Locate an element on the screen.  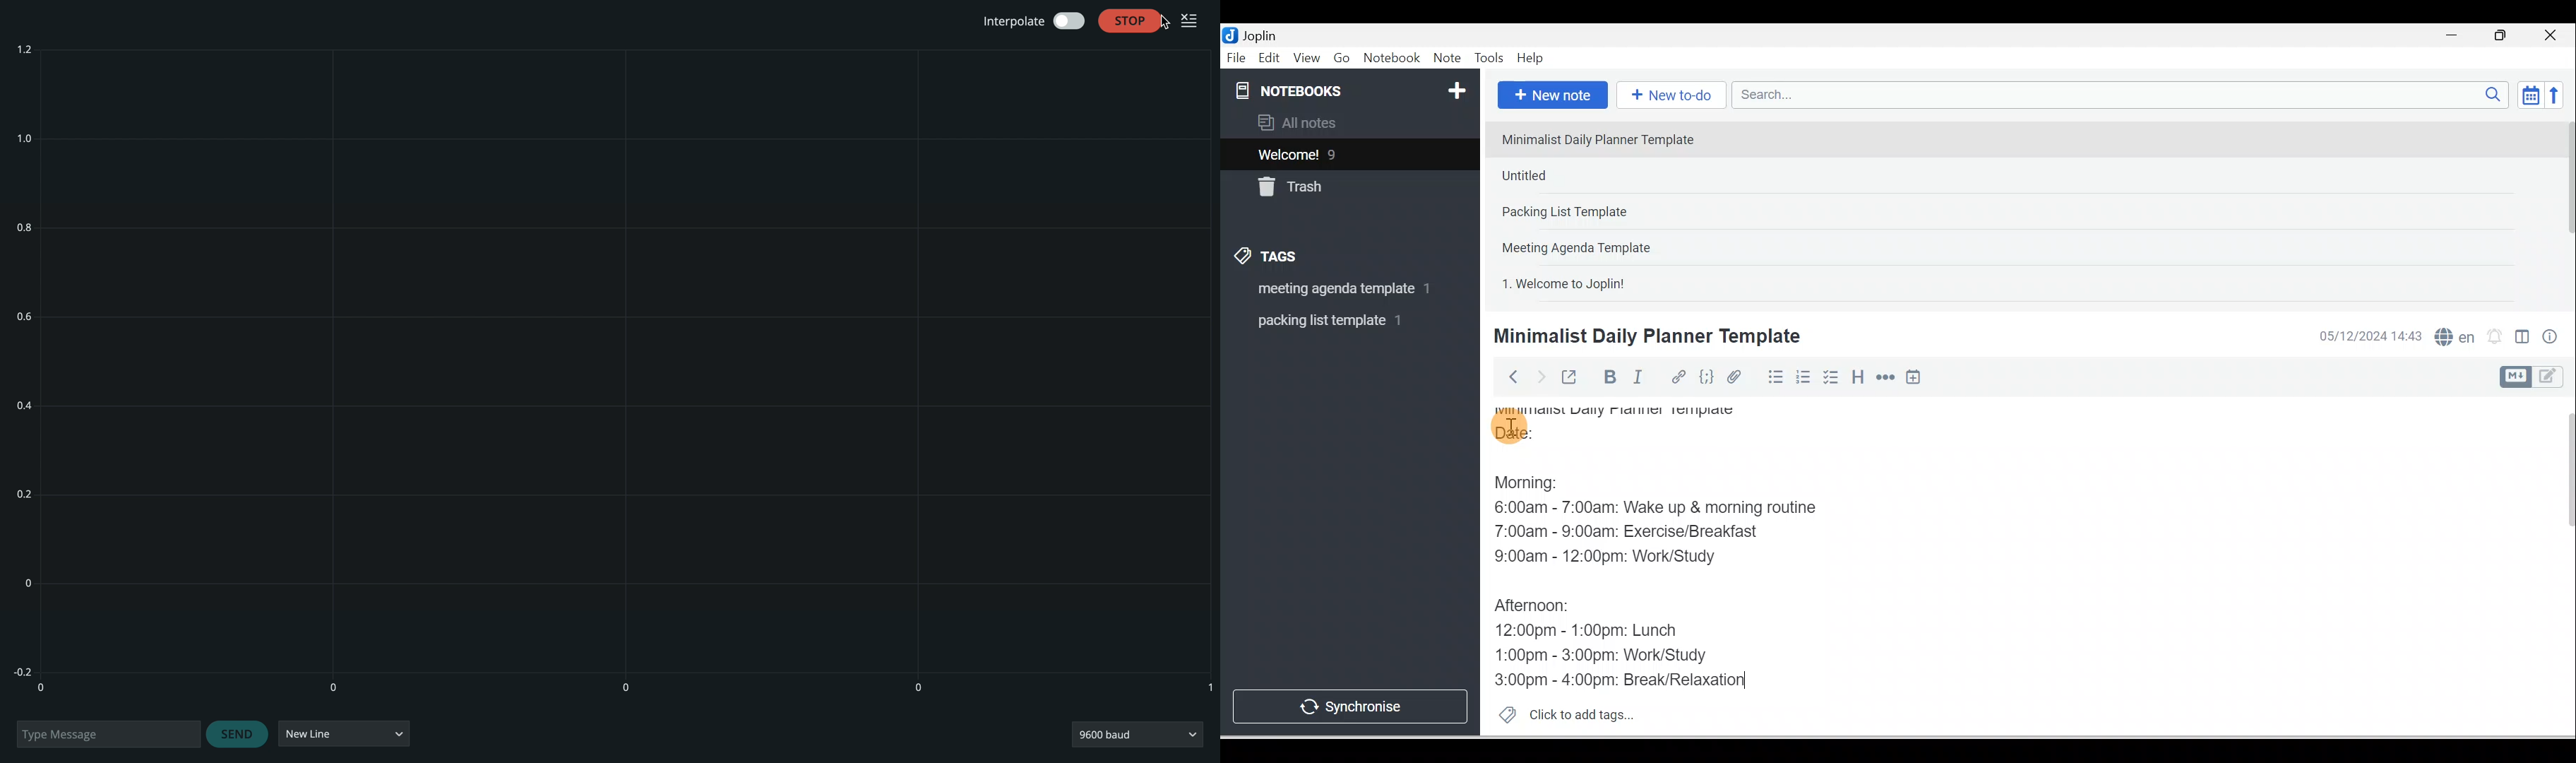
Heading is located at coordinates (1857, 376).